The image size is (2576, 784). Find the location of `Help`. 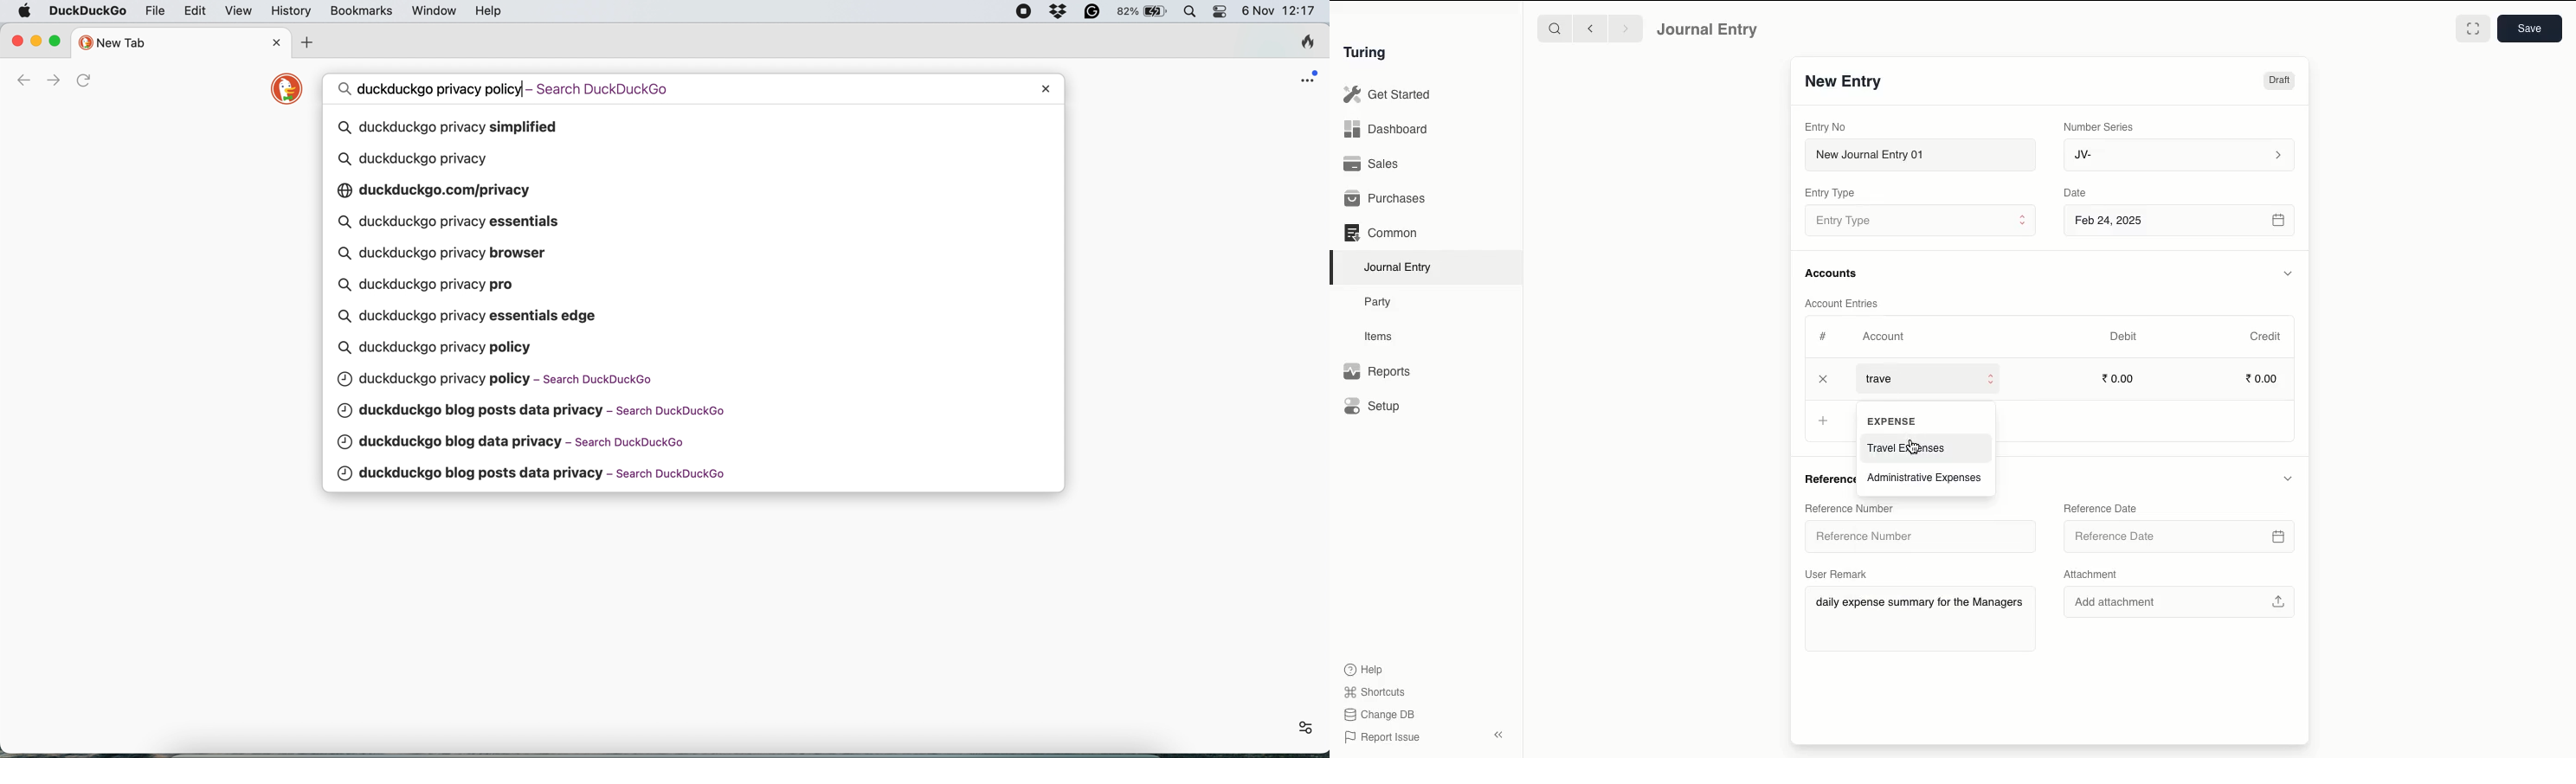

Help is located at coordinates (1364, 670).